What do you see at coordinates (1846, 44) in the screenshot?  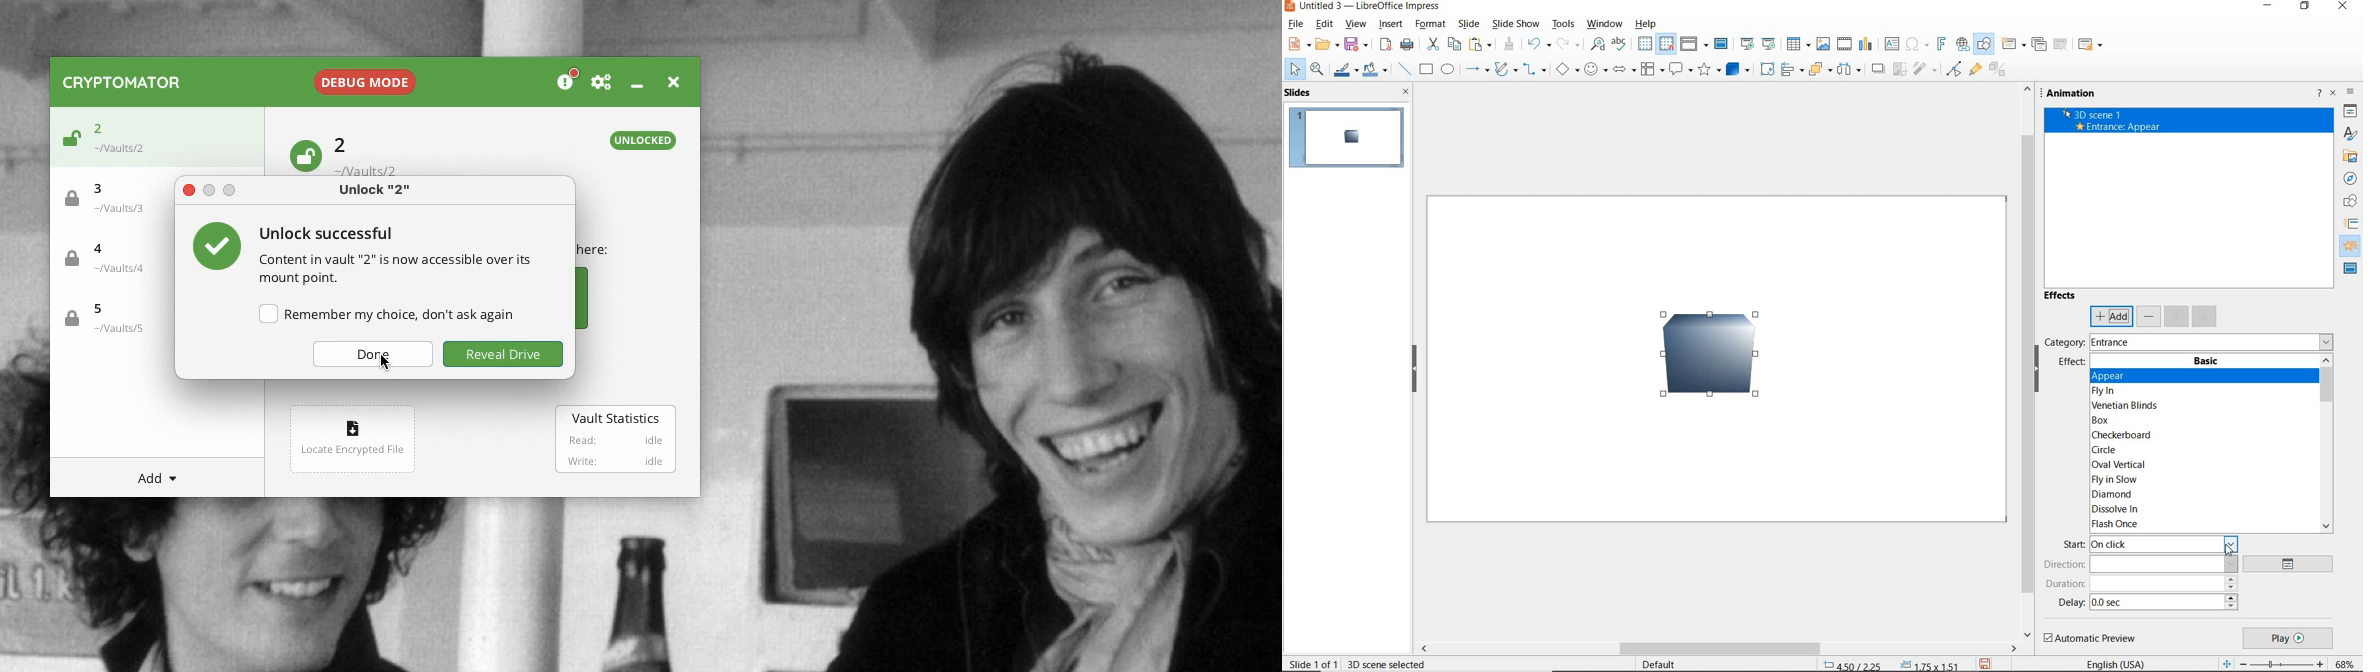 I see `insert video or audio` at bounding box center [1846, 44].